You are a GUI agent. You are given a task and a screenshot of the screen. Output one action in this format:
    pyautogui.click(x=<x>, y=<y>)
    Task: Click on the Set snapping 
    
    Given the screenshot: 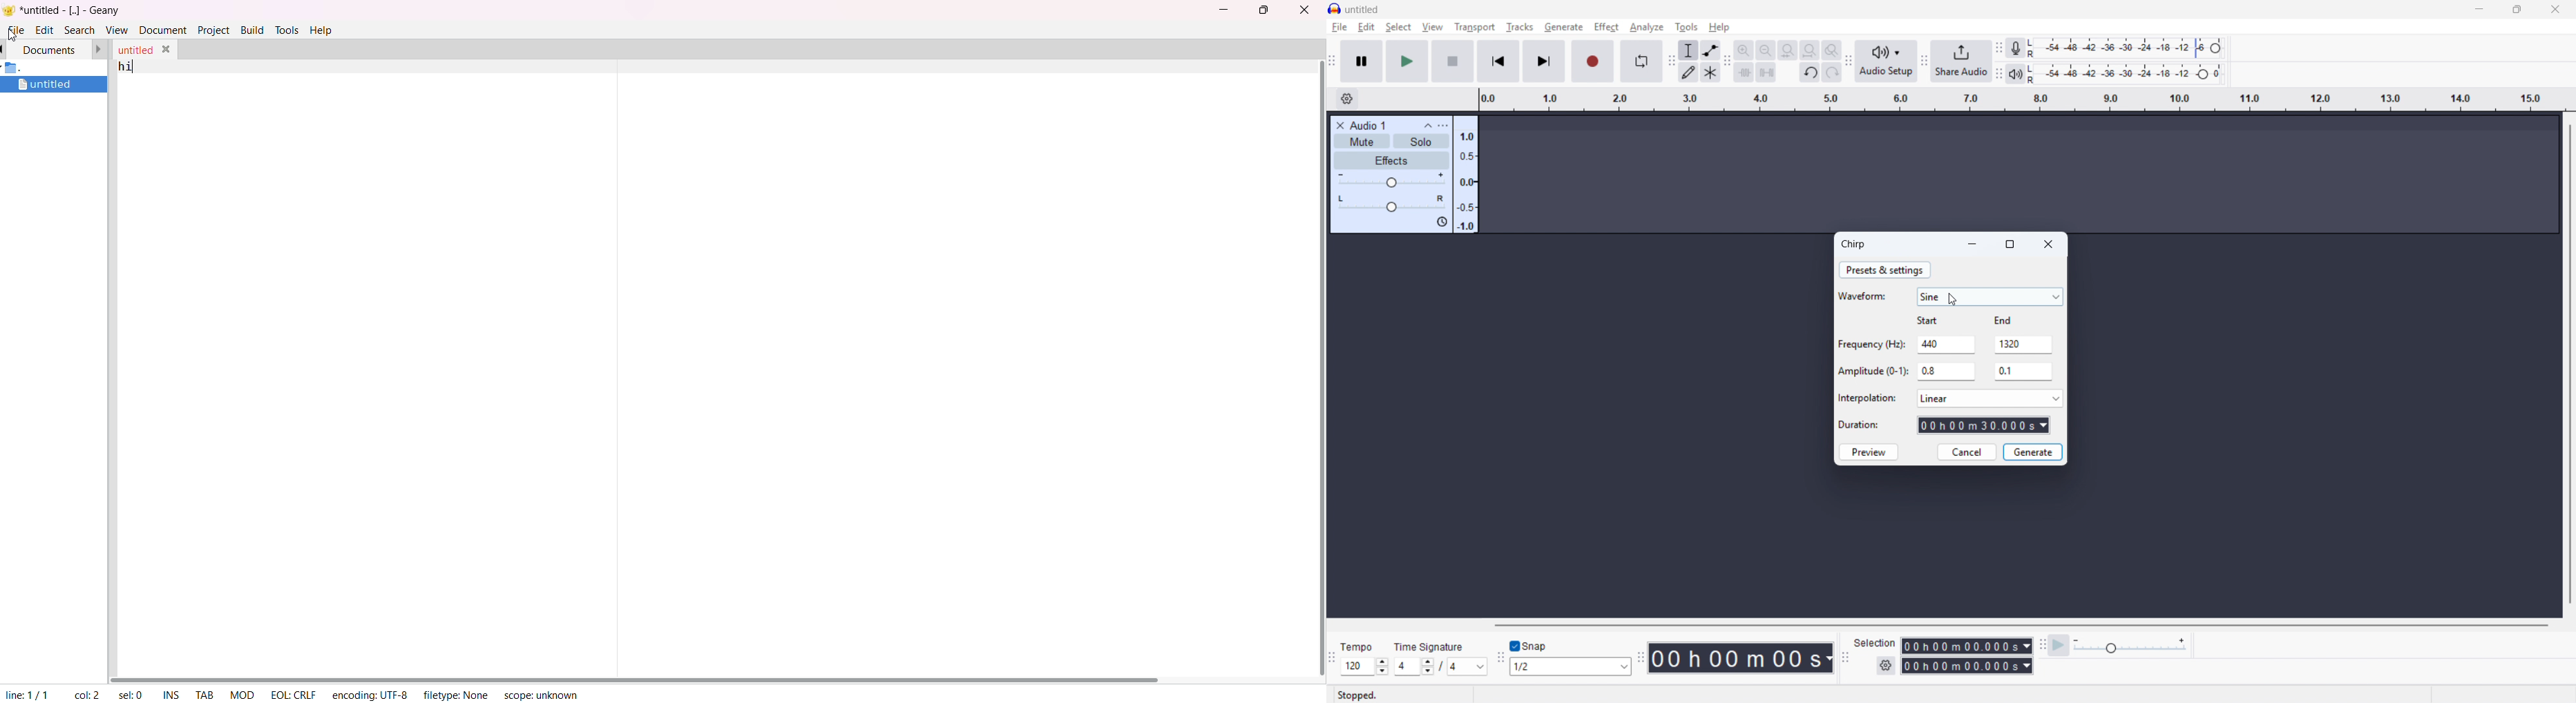 What is the action you would take?
    pyautogui.click(x=1571, y=667)
    